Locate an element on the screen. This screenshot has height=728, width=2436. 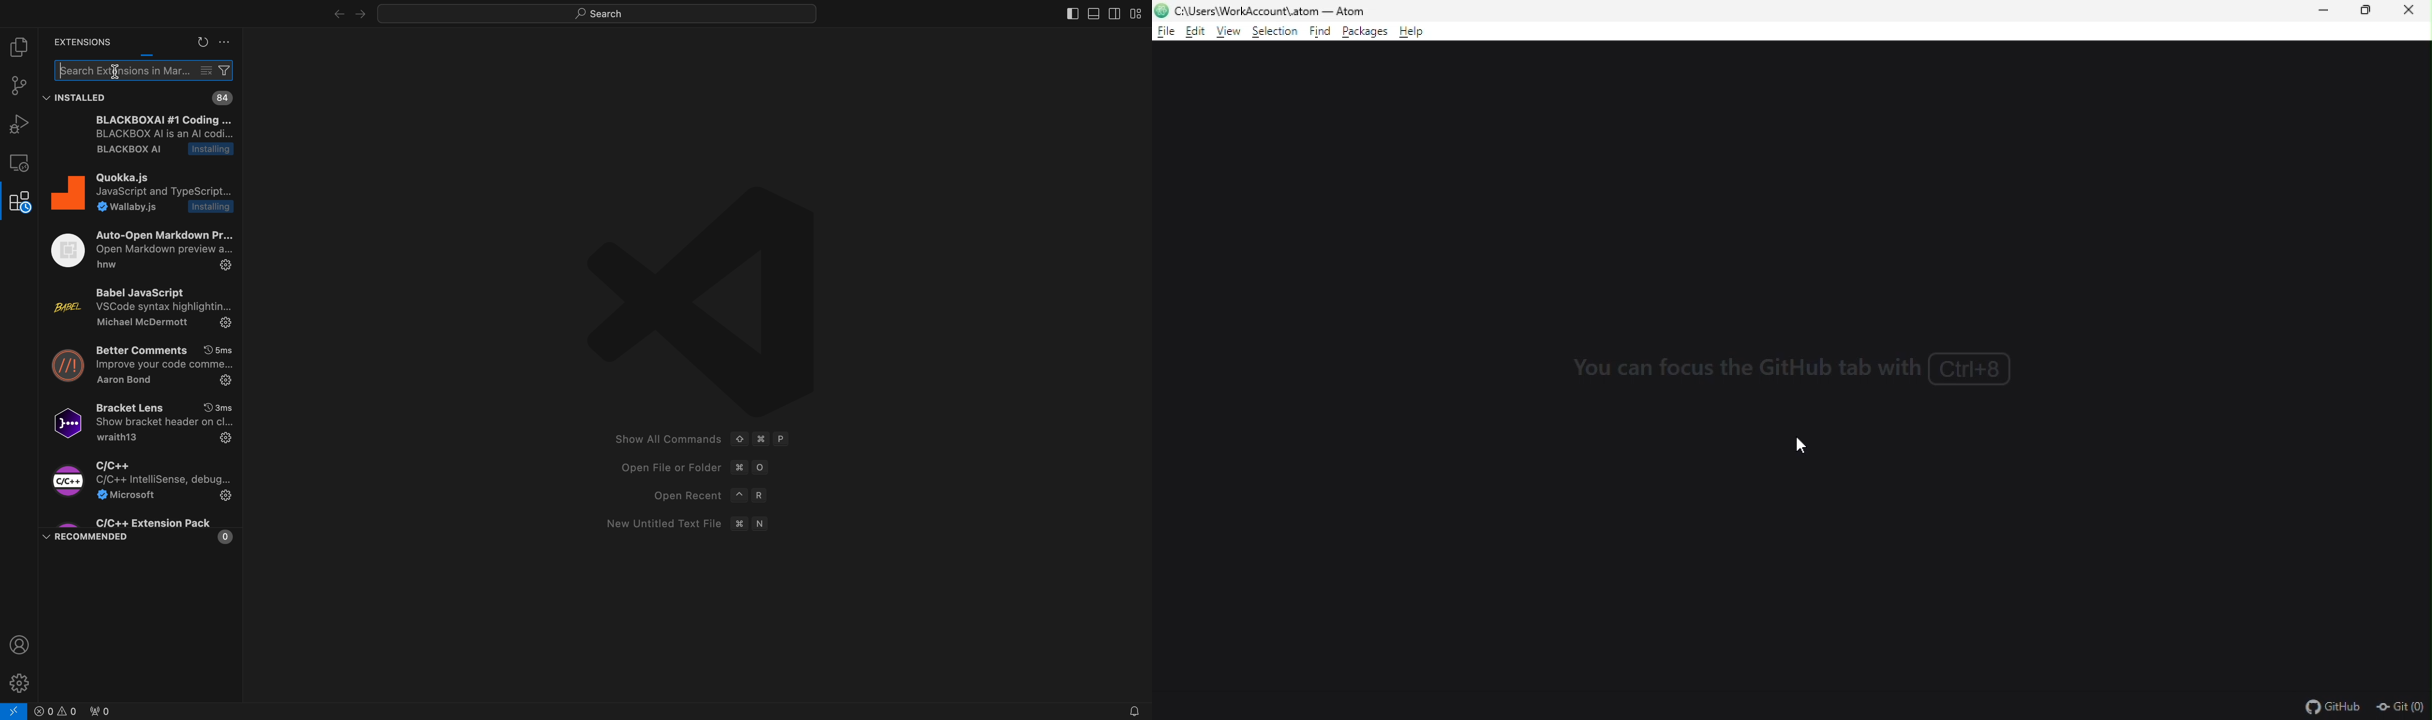
new untitled text file is located at coordinates (685, 524).